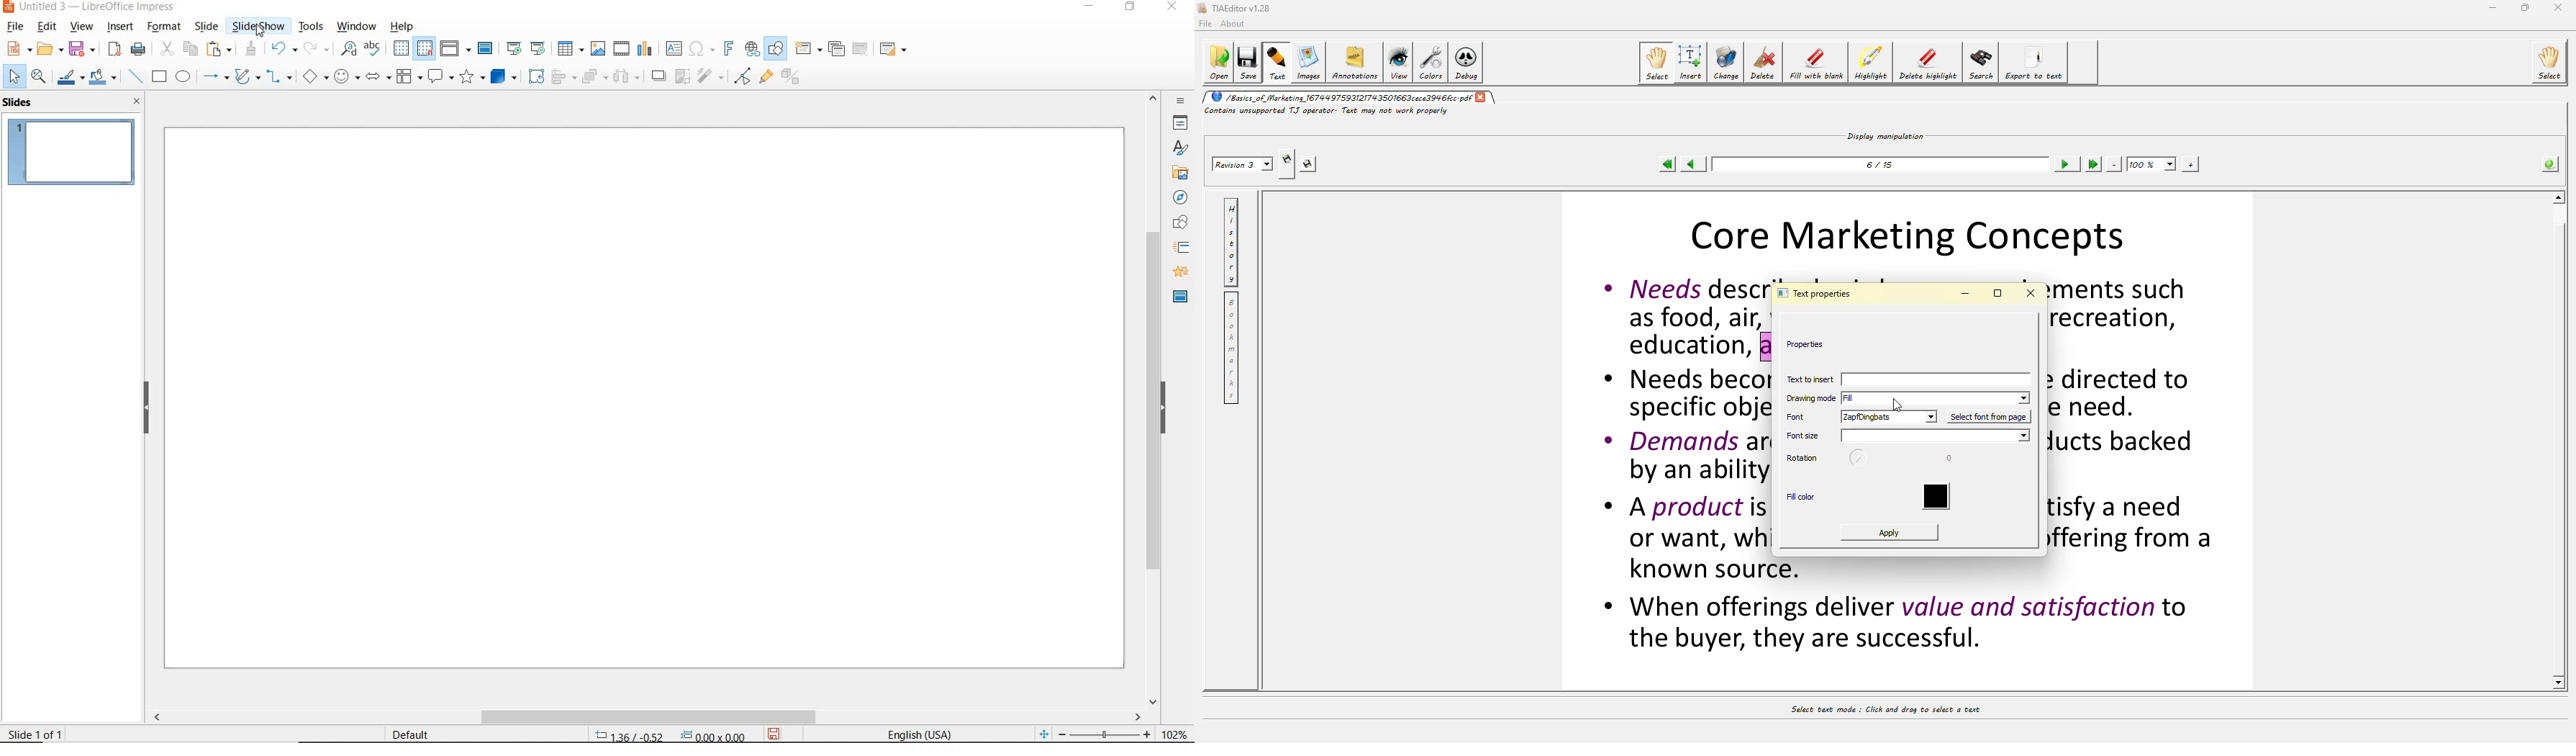  What do you see at coordinates (595, 49) in the screenshot?
I see `INSERT IMAGE` at bounding box center [595, 49].